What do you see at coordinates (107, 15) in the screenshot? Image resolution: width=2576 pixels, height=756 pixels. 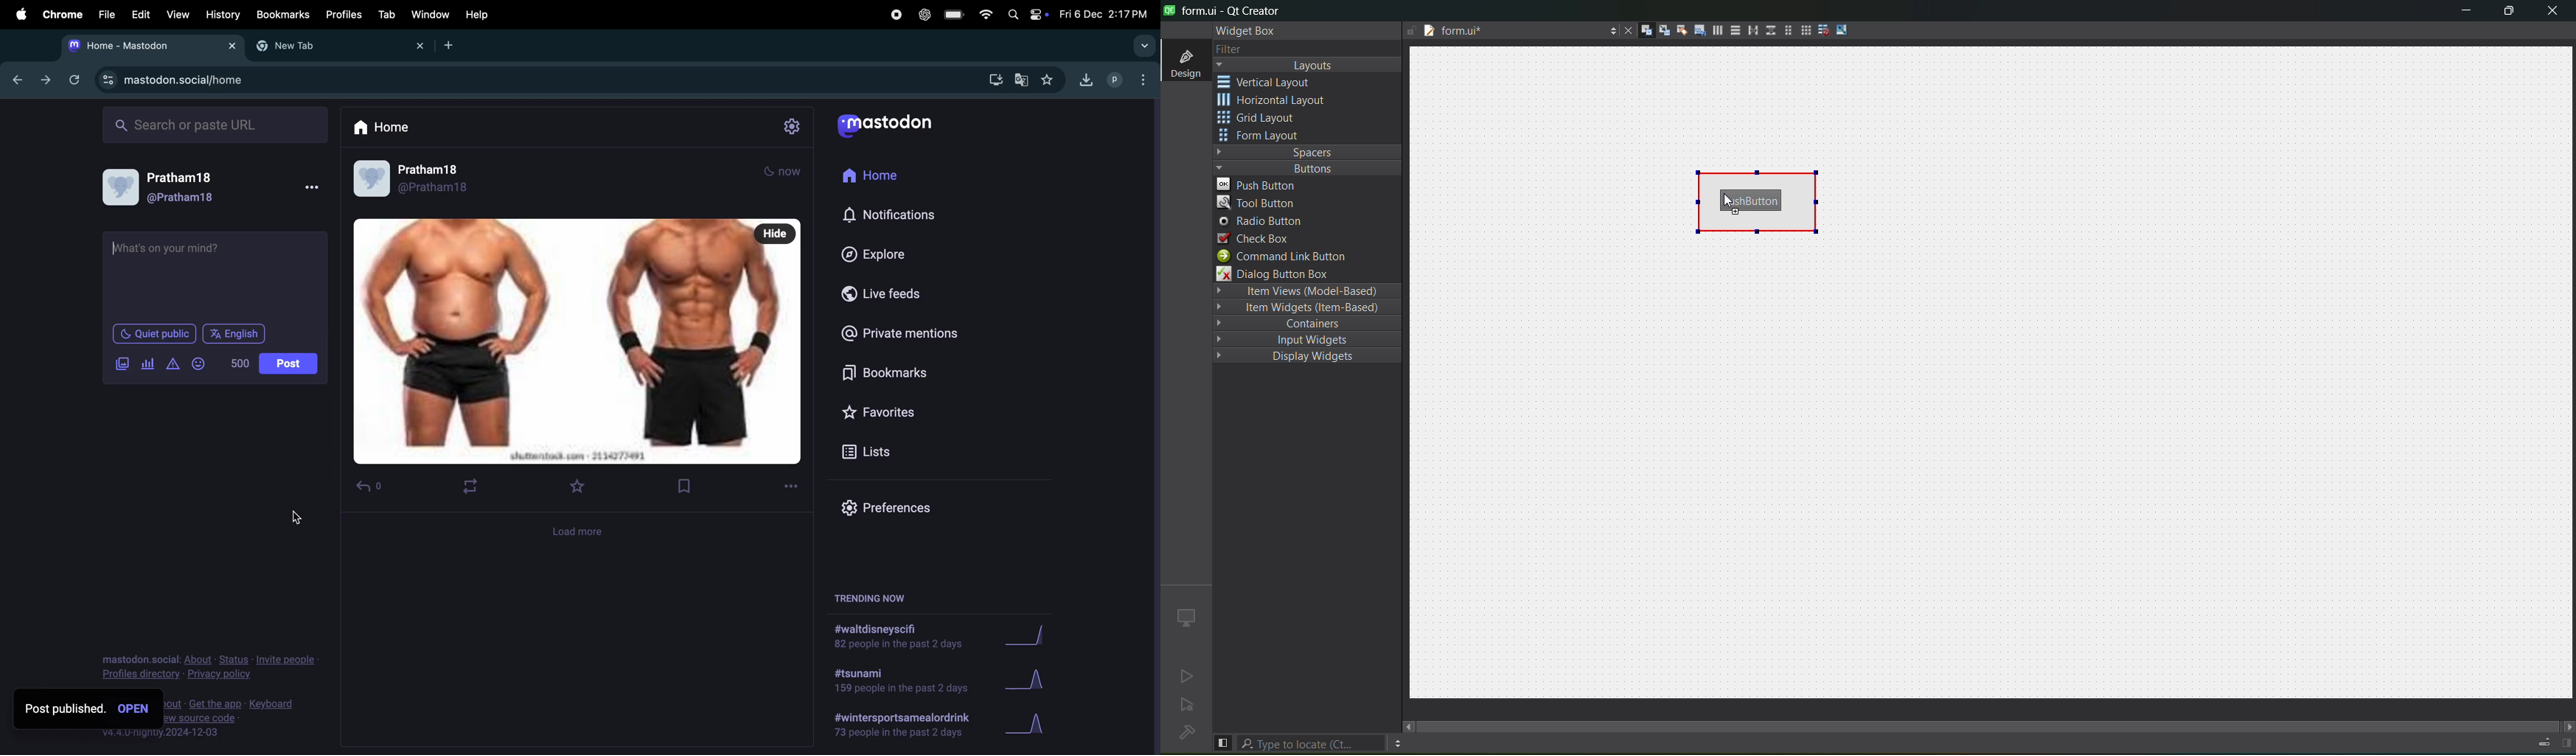 I see `file` at bounding box center [107, 15].